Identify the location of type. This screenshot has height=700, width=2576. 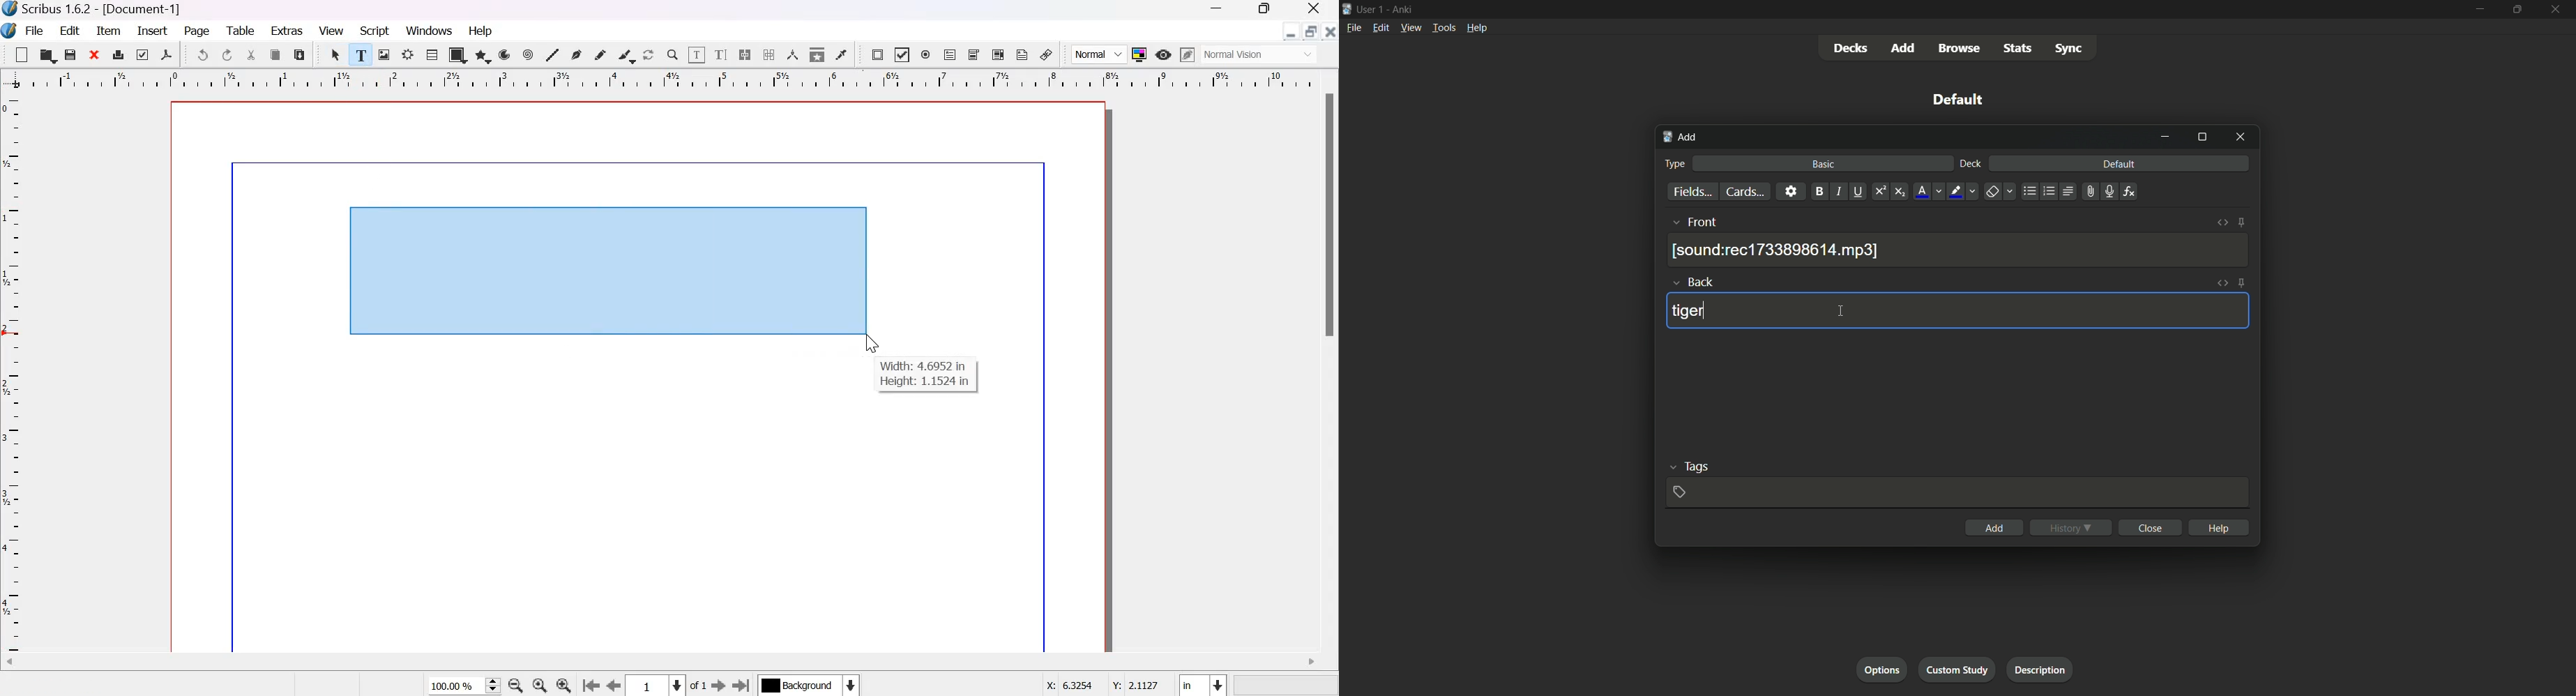
(1677, 163).